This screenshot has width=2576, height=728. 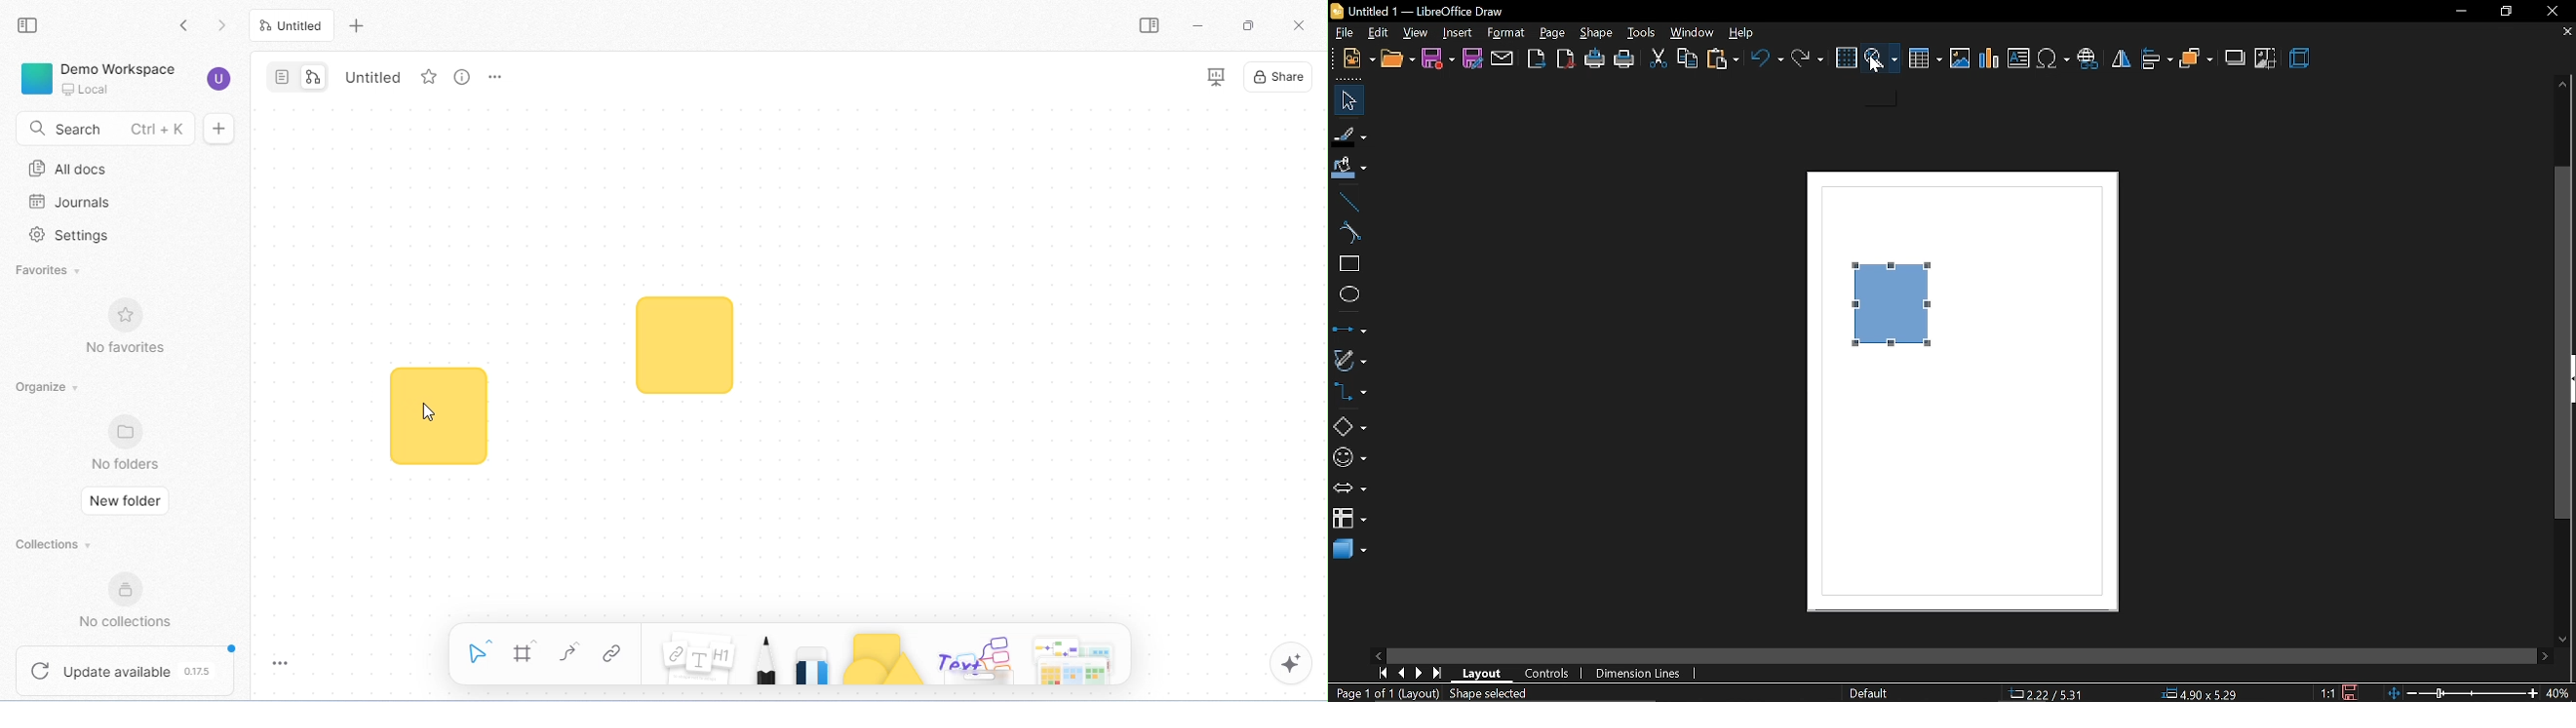 I want to click on go to first page, so click(x=1385, y=674).